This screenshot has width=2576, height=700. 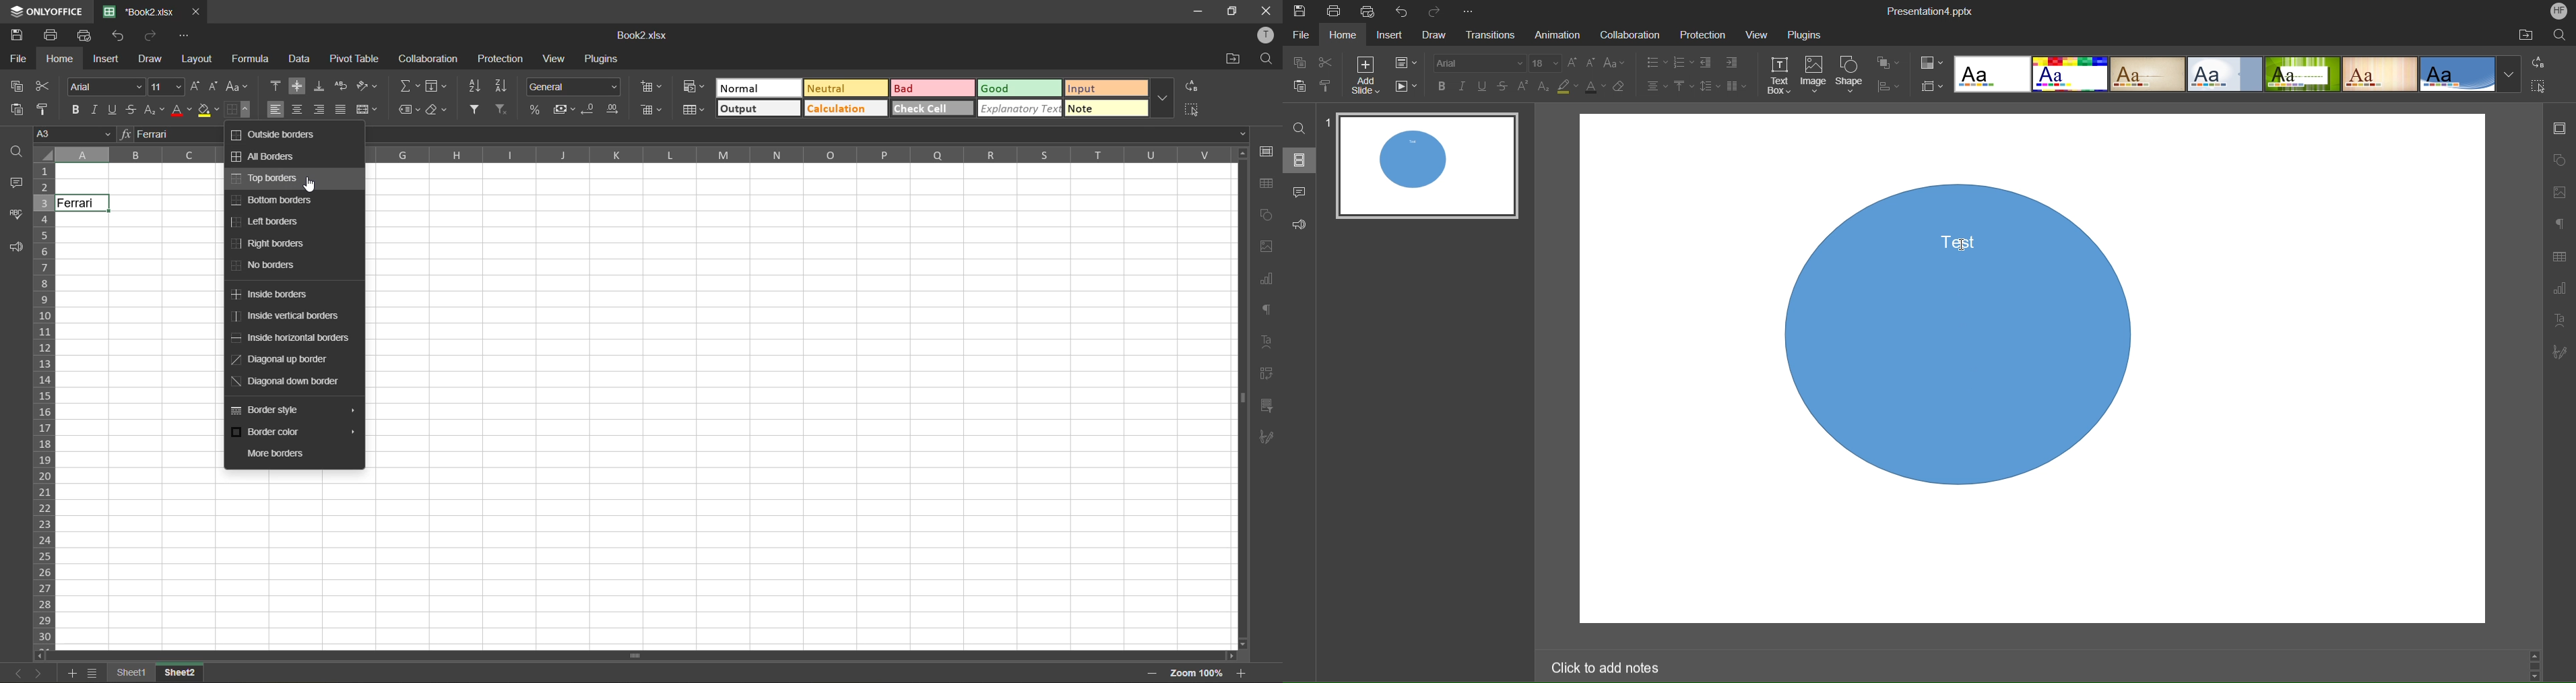 What do you see at coordinates (1302, 160) in the screenshot?
I see `Slides` at bounding box center [1302, 160].